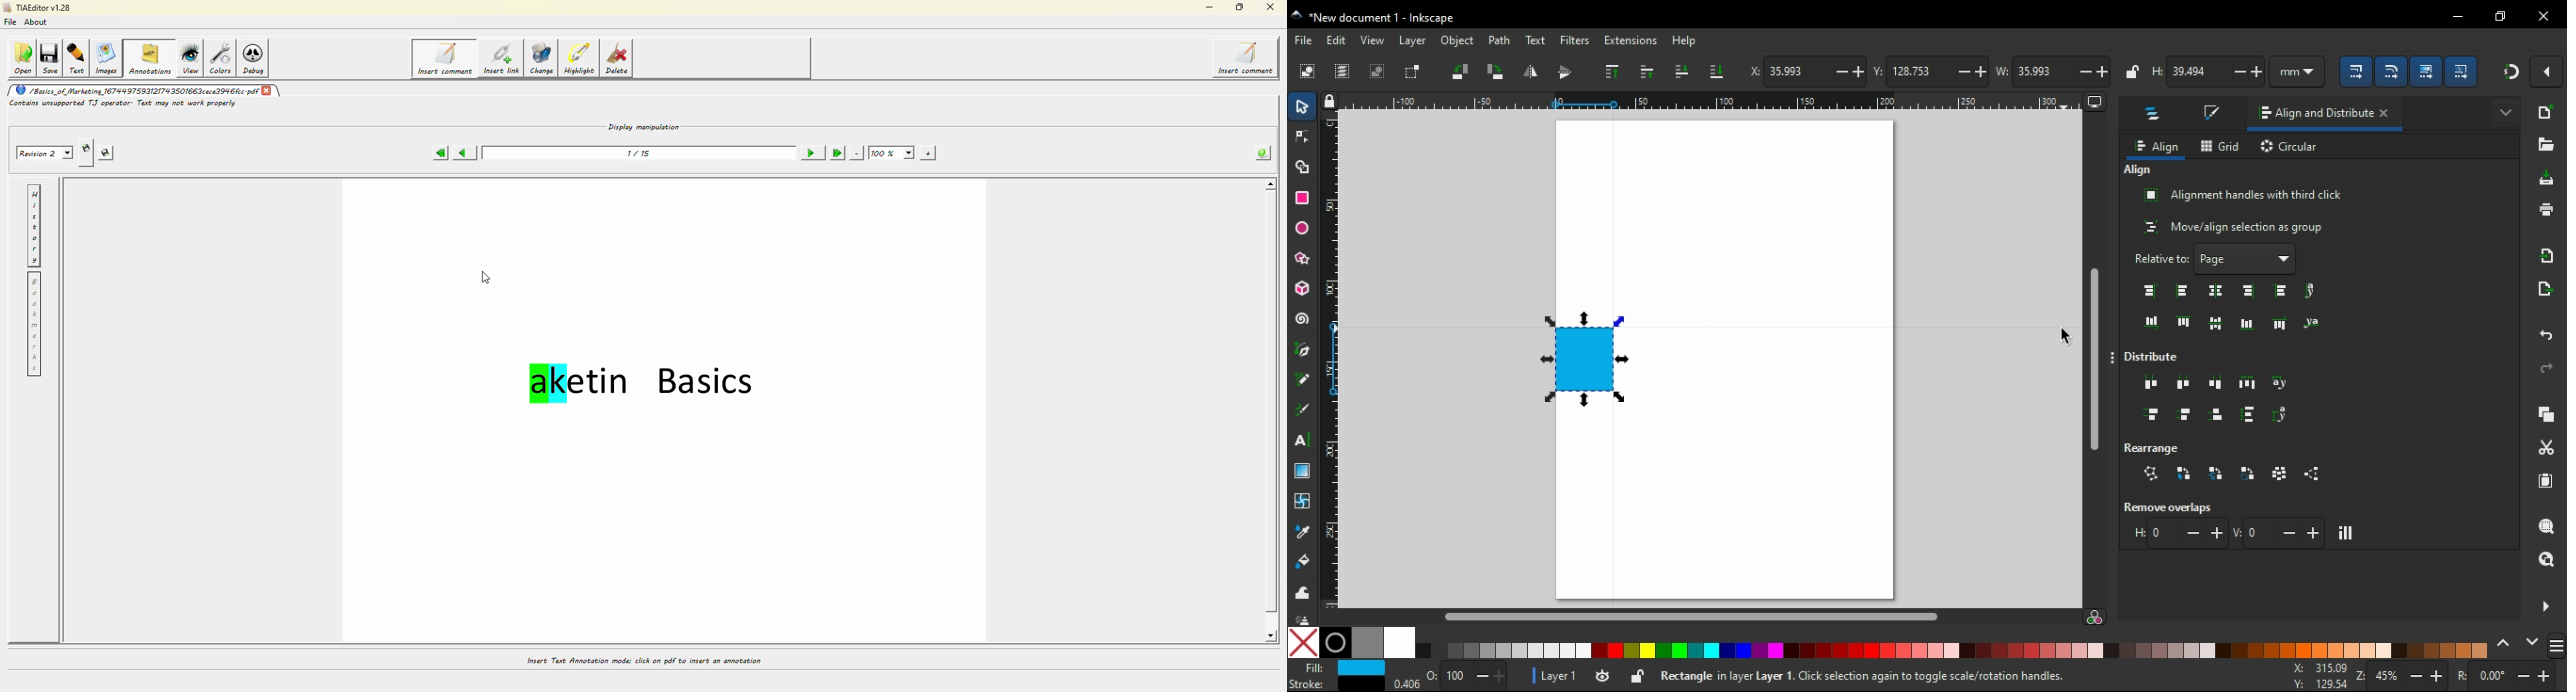 This screenshot has width=2576, height=700. I want to click on dropper tool, so click(1303, 531).